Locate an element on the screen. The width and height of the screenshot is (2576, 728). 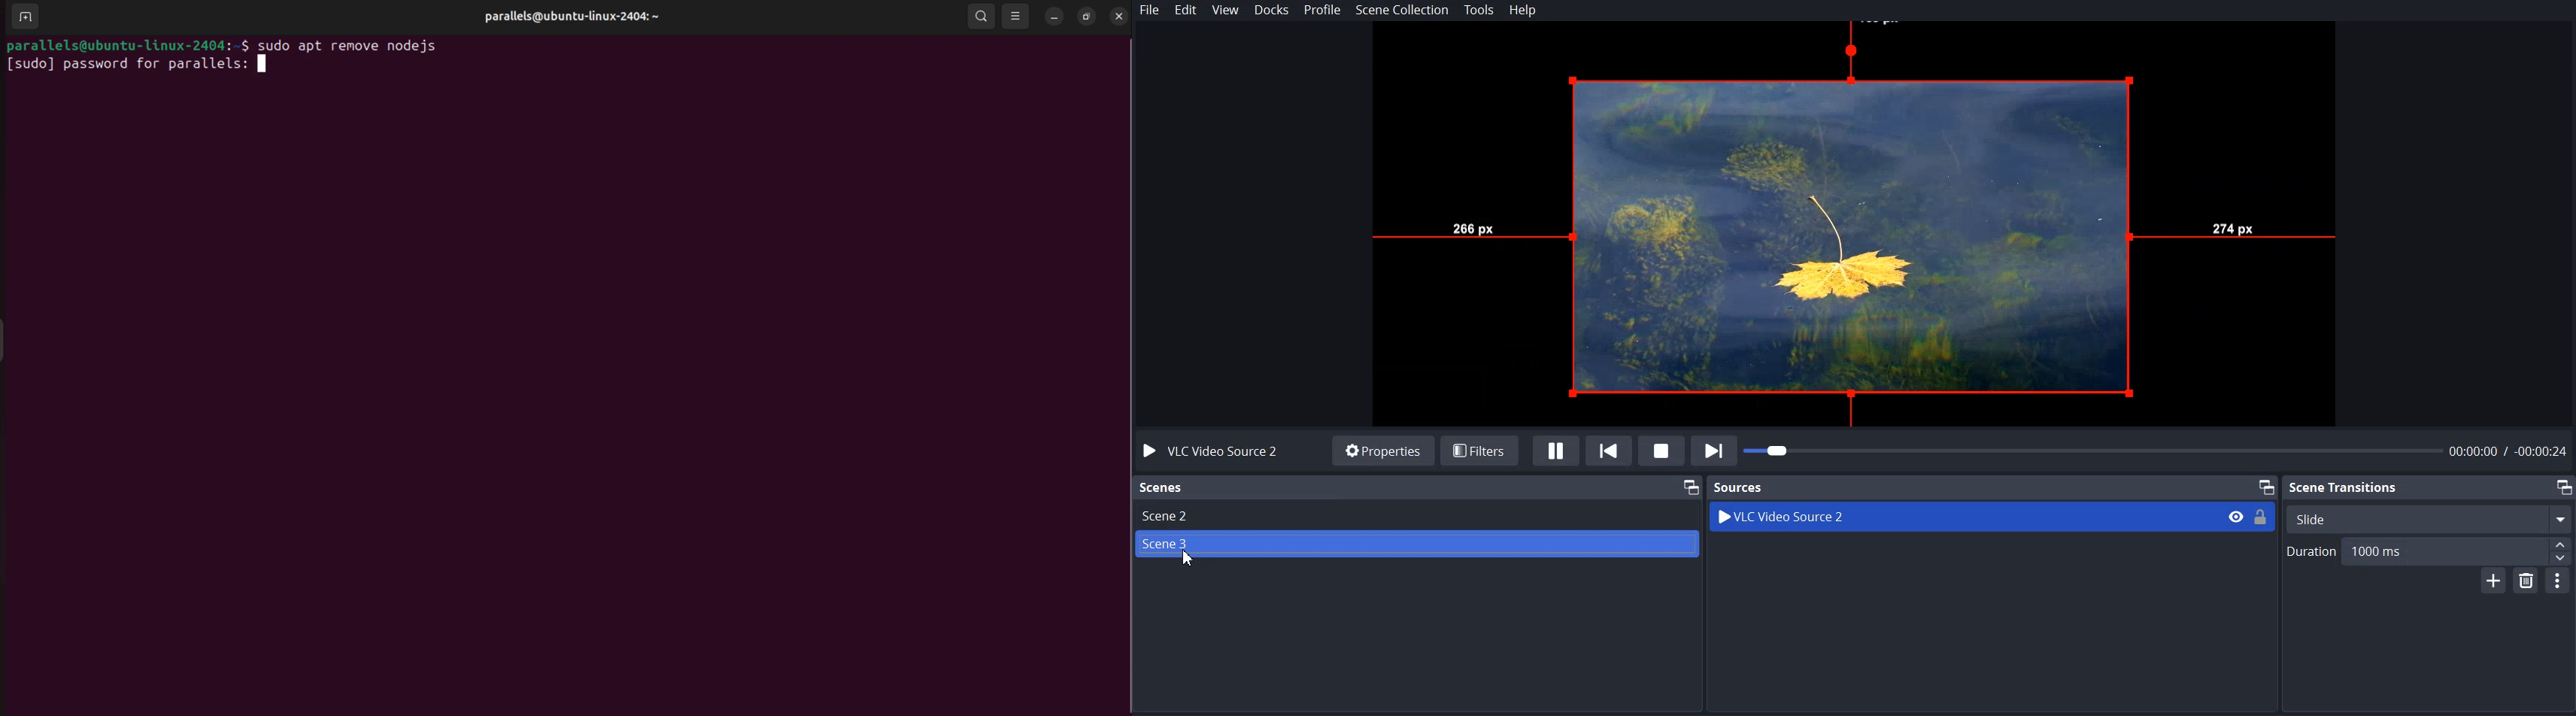
Sources is located at coordinates (1992, 487).